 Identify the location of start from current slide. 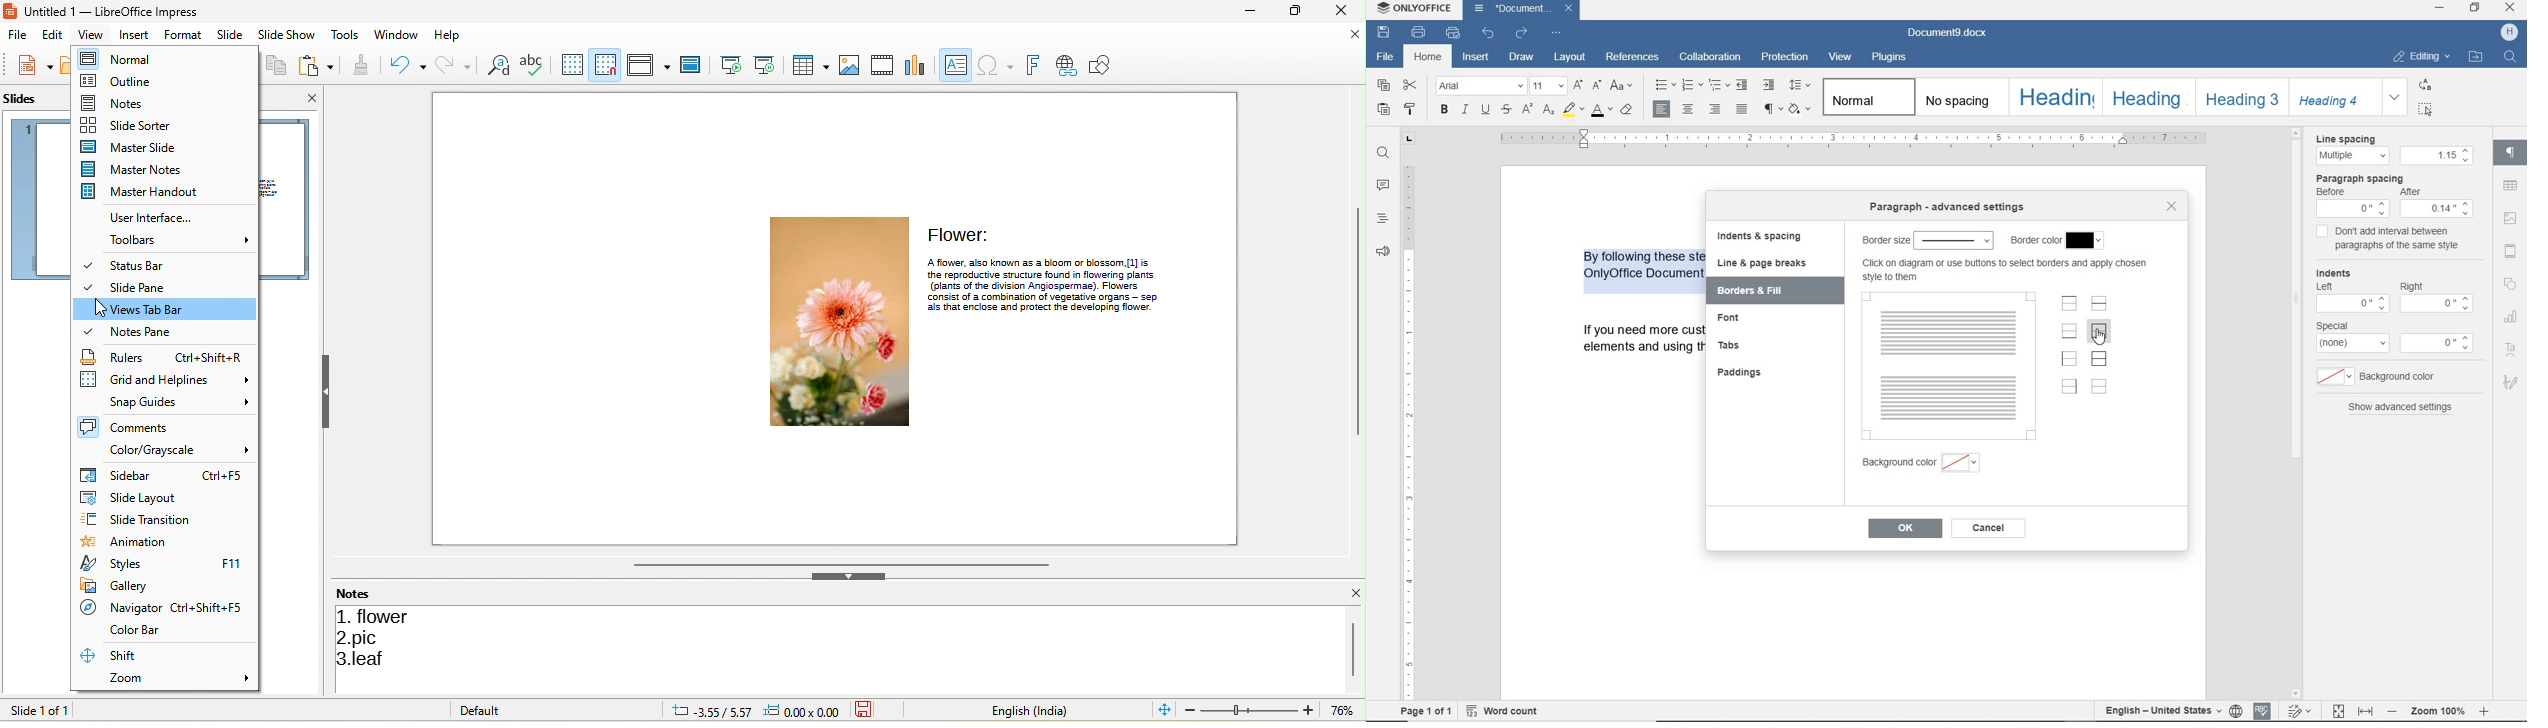
(765, 65).